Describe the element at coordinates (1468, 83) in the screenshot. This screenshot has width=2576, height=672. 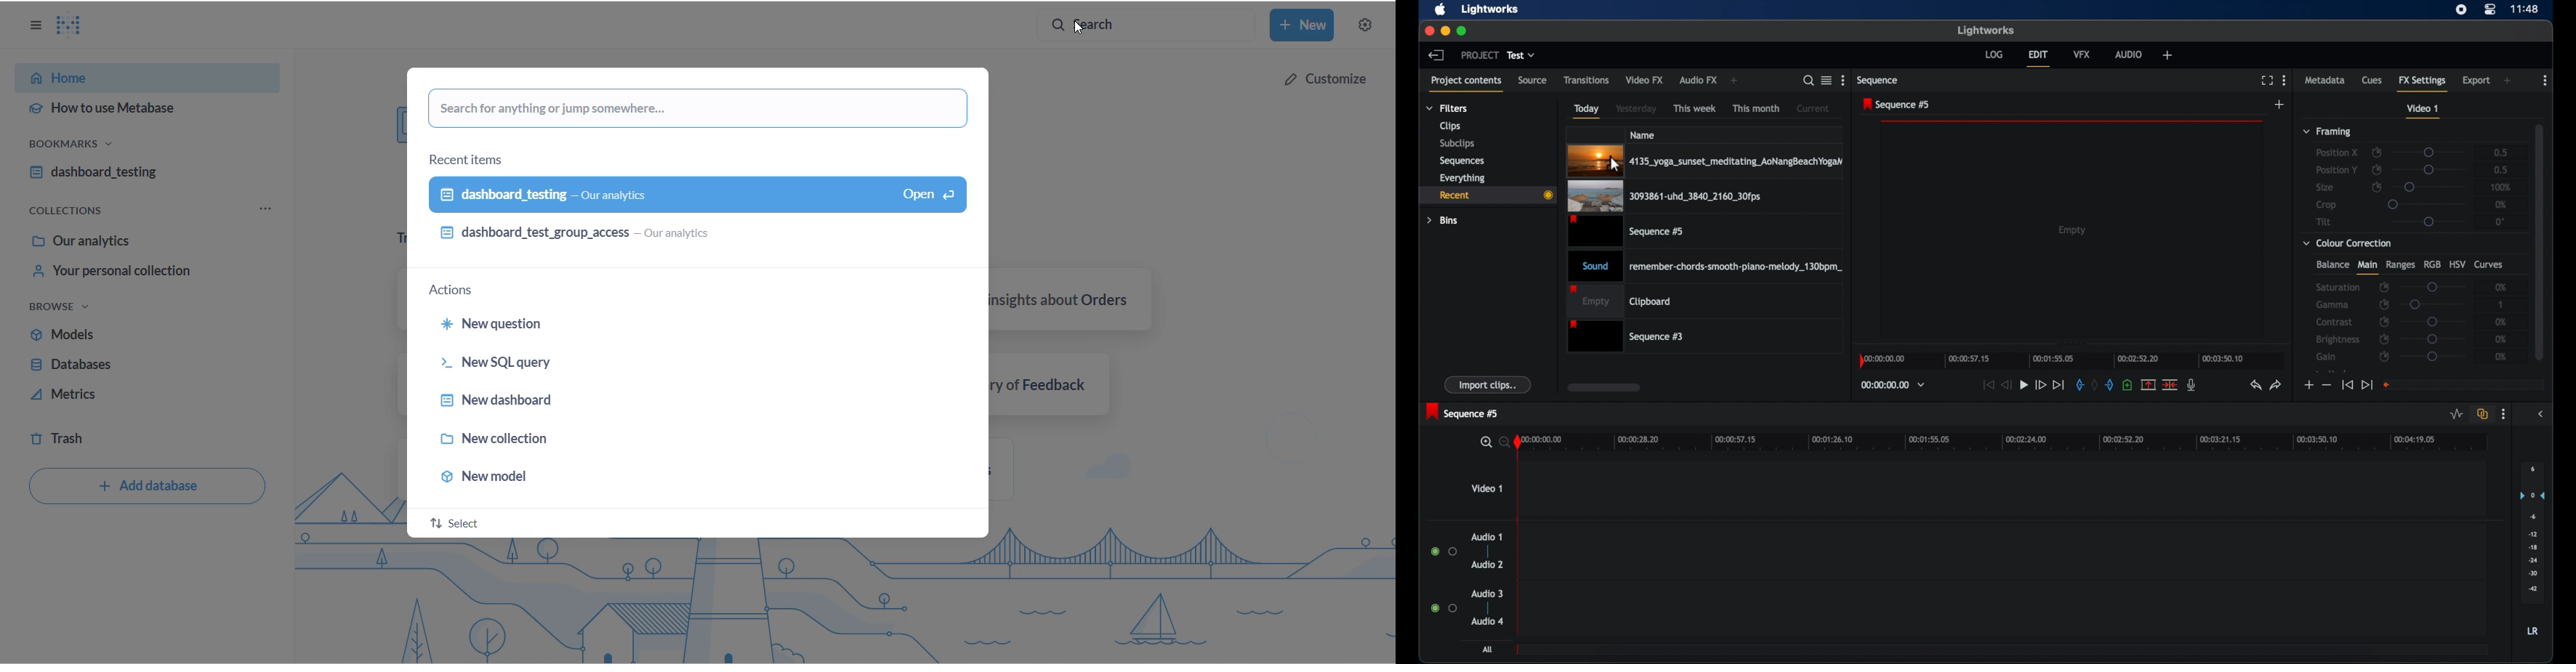
I see `project contents` at that location.